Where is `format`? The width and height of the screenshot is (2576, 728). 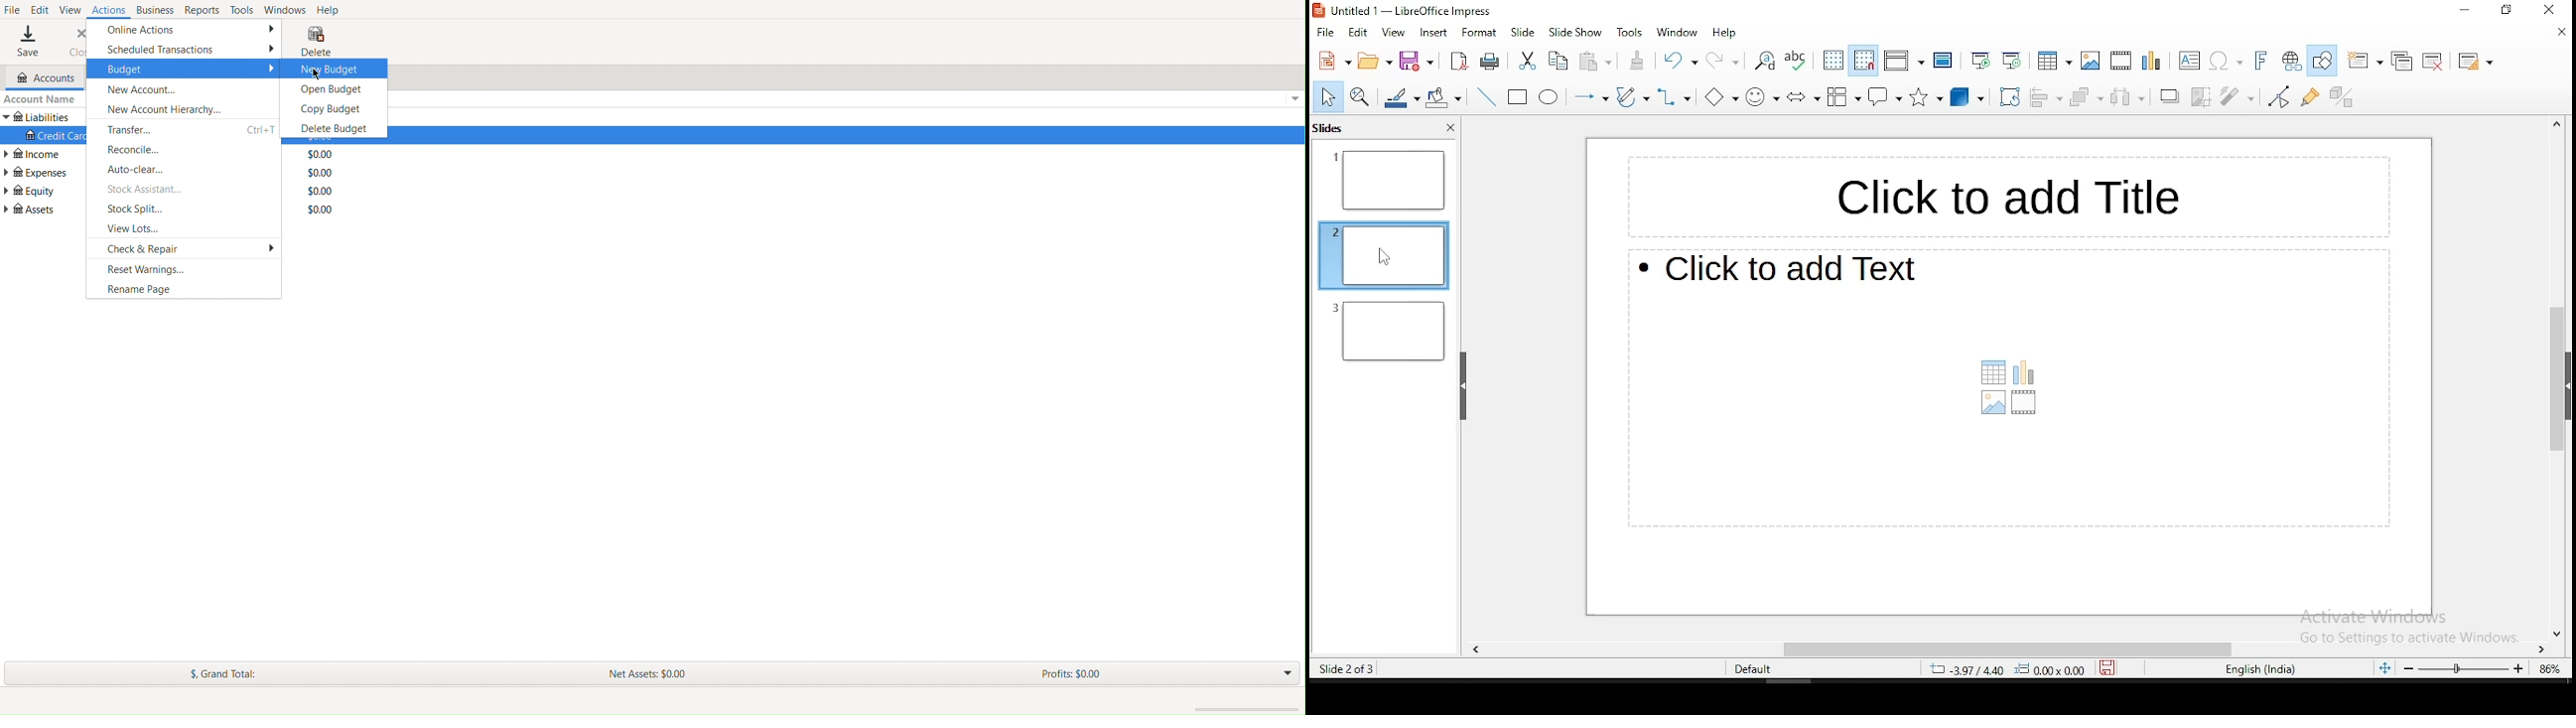 format is located at coordinates (1480, 32).